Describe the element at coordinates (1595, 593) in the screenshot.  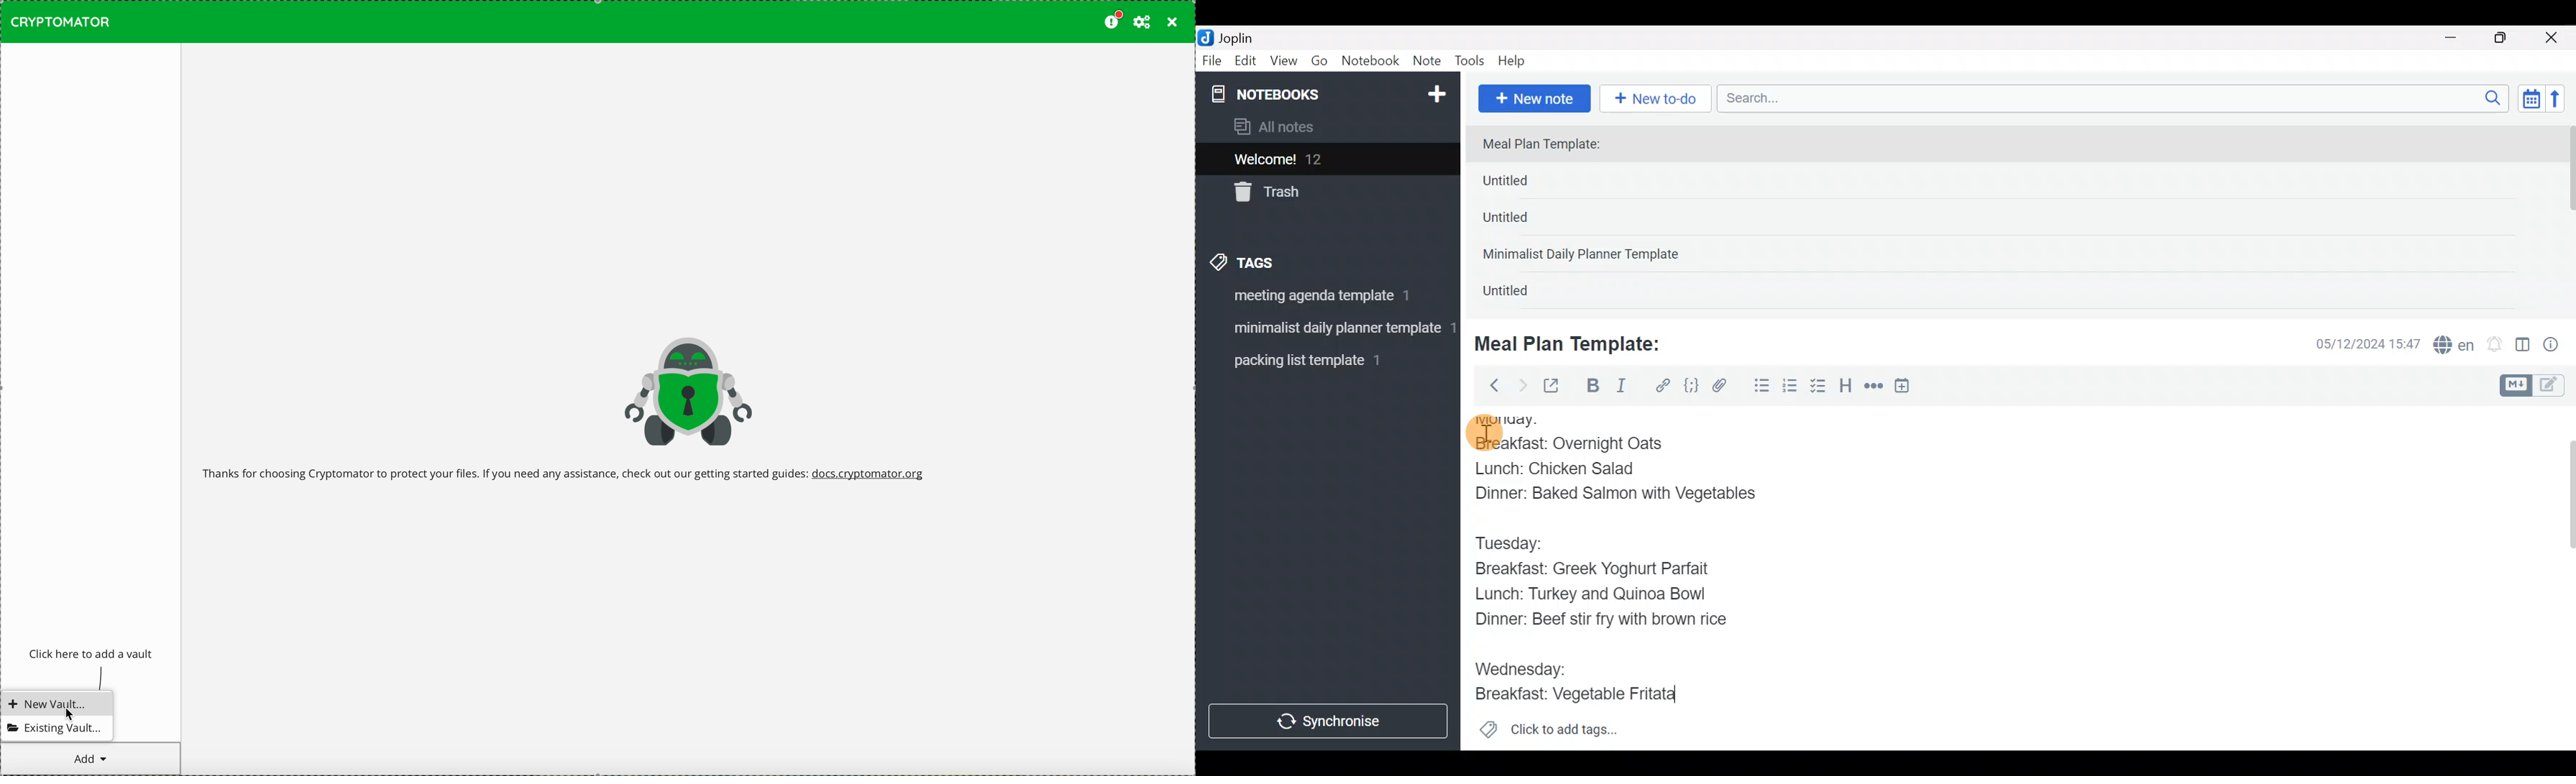
I see `Lunch: Turkey and Quinoa Bowl` at that location.